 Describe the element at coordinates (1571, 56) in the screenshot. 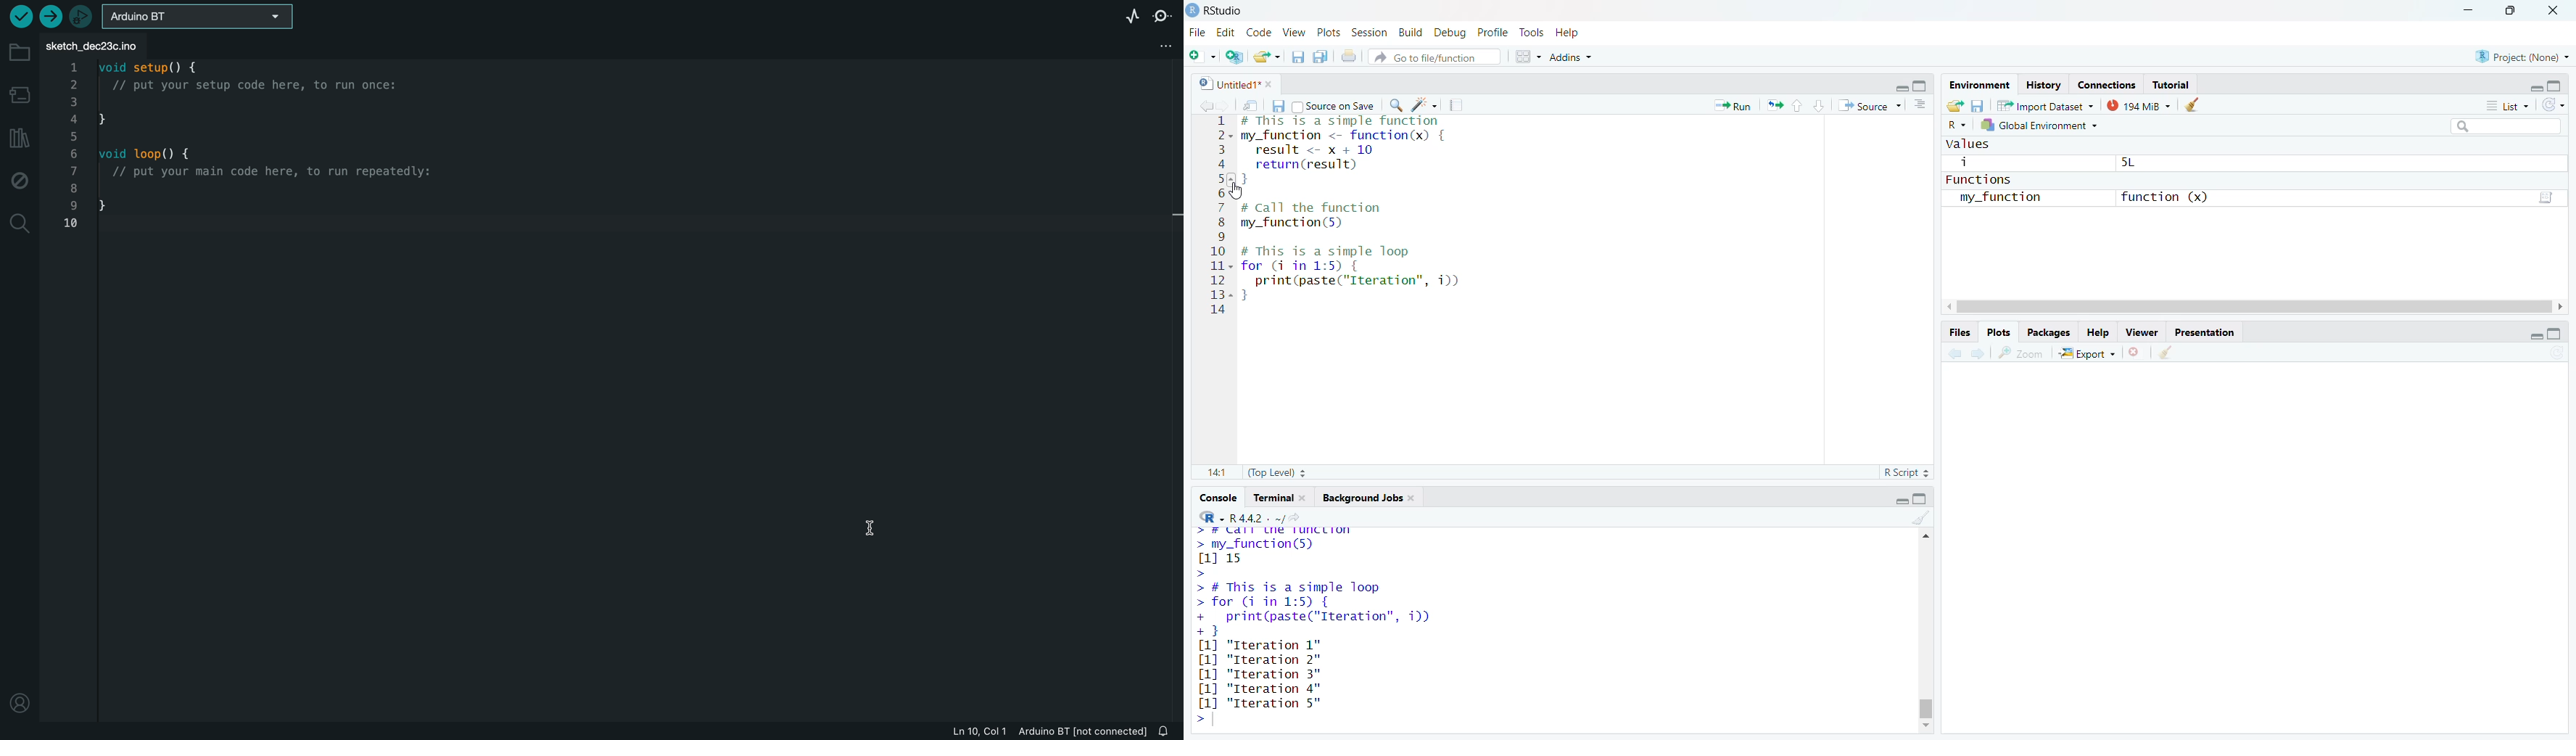

I see `addins` at that location.